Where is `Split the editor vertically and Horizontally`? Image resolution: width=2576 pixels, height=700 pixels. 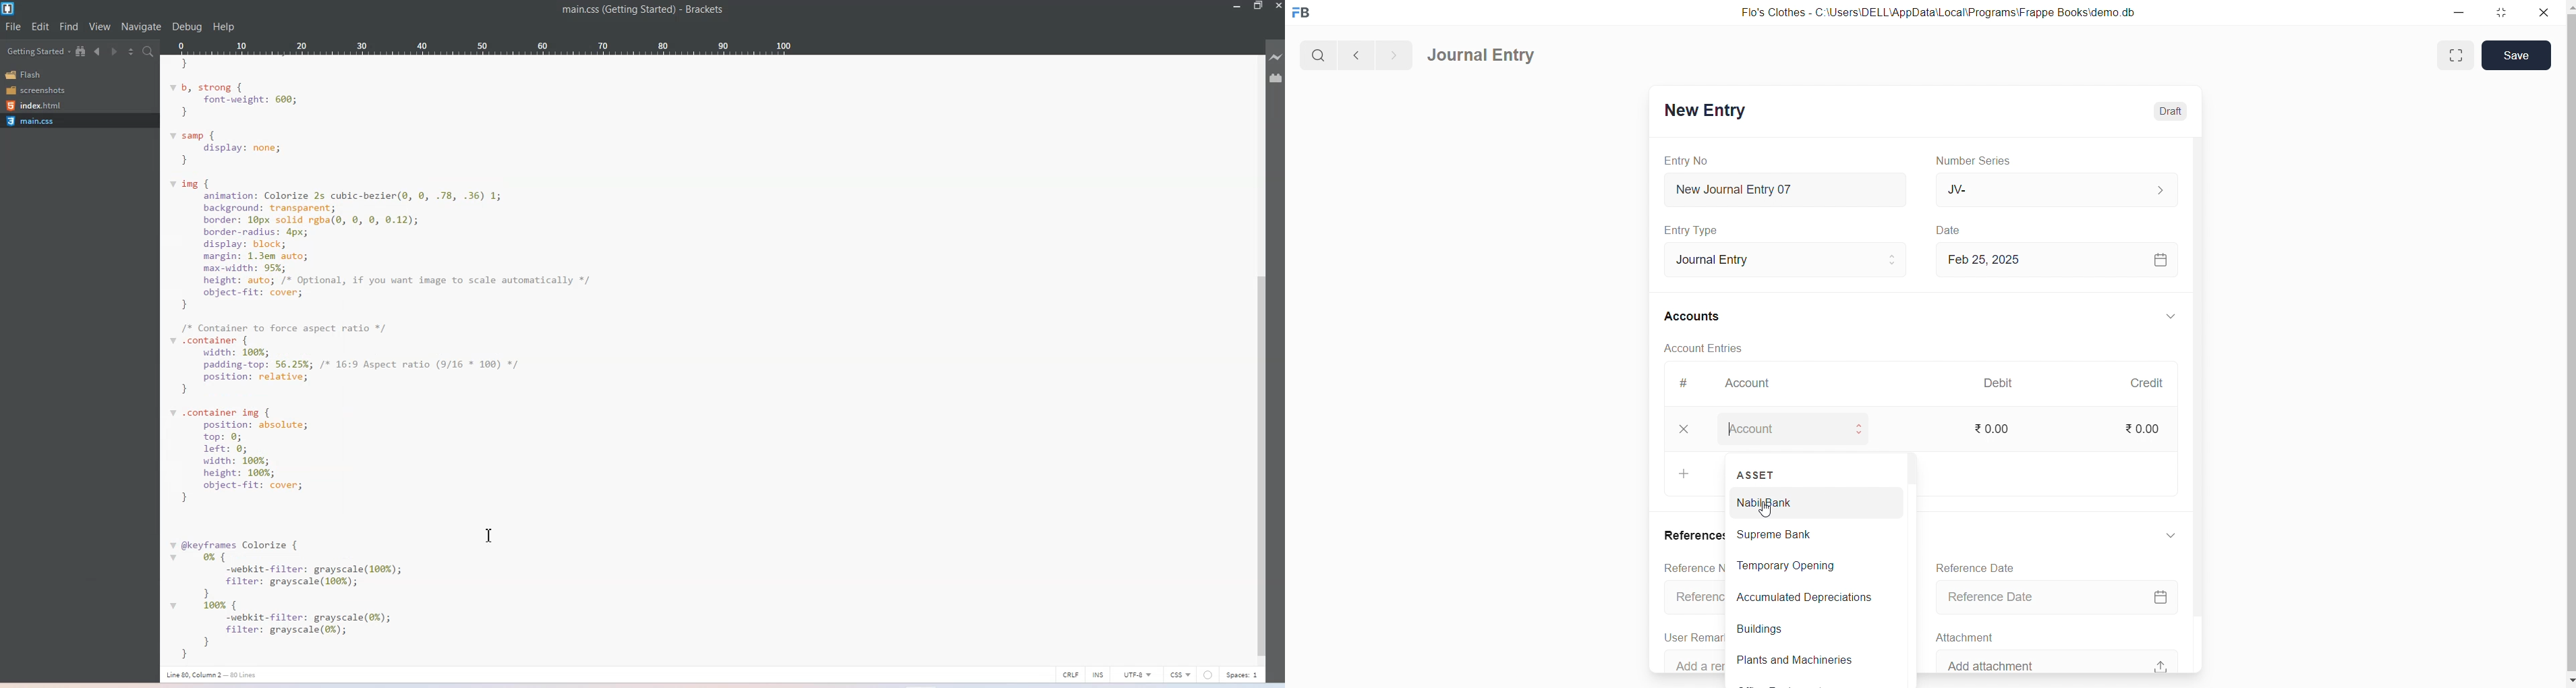 Split the editor vertically and Horizontally is located at coordinates (133, 52).